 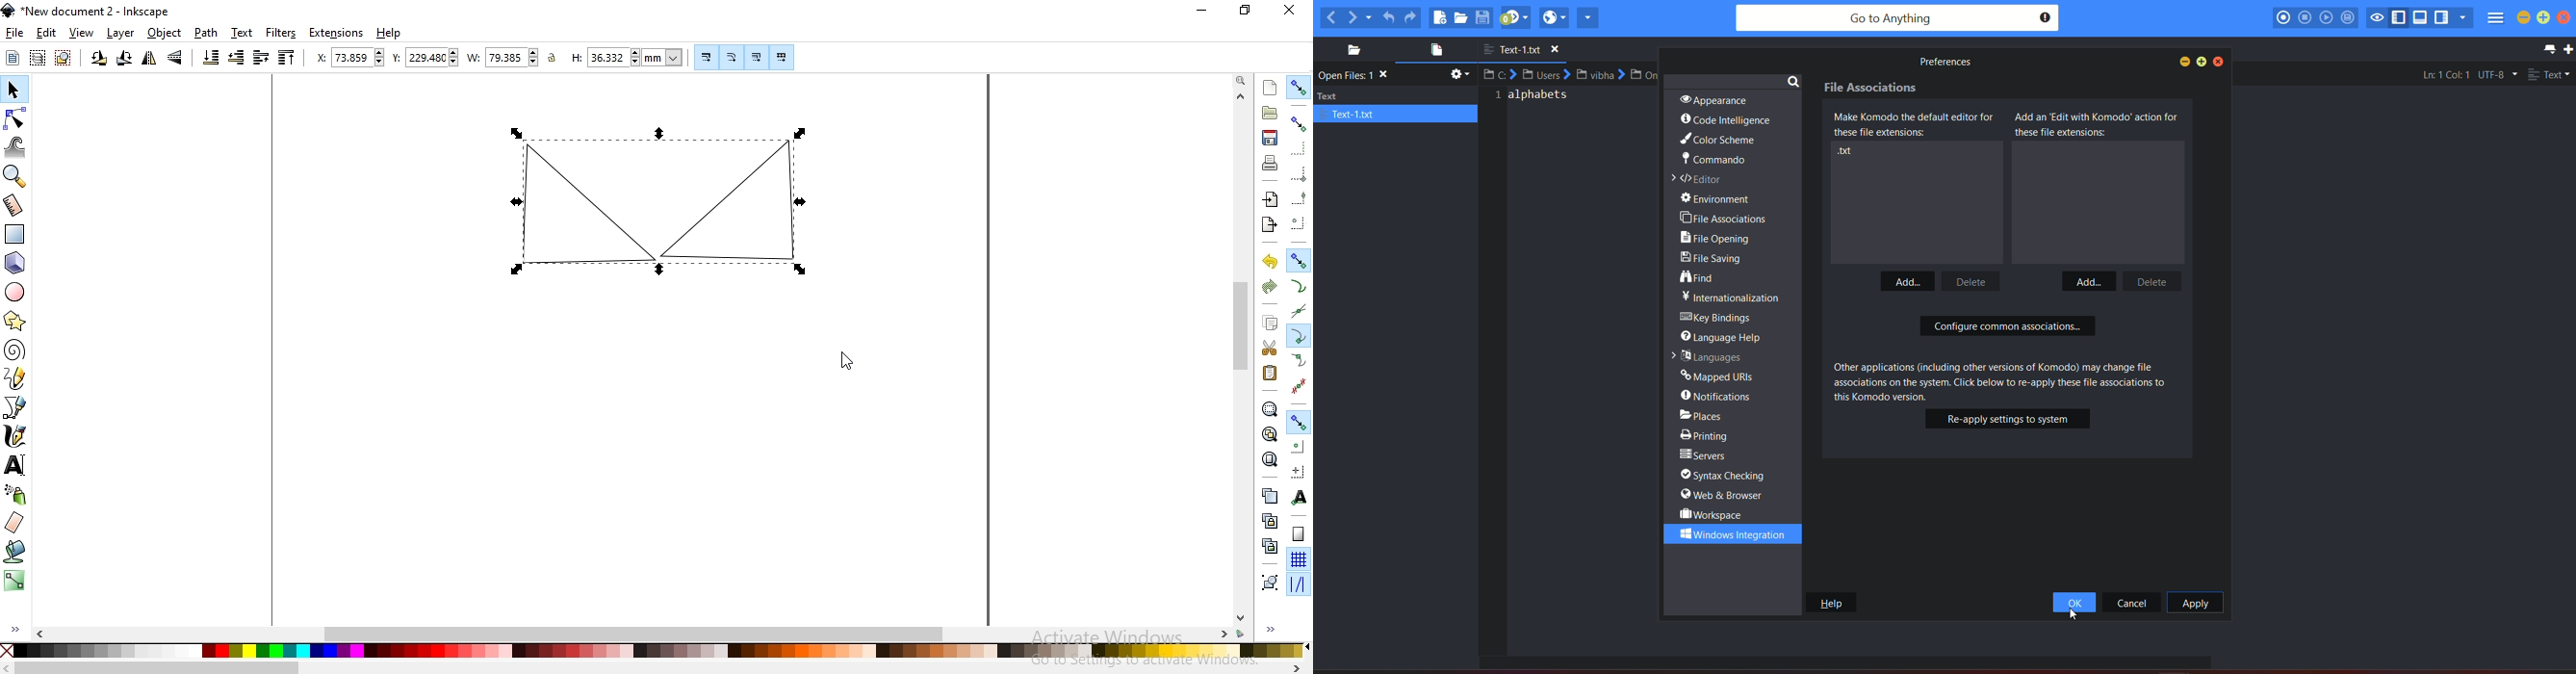 What do you see at coordinates (210, 60) in the screenshot?
I see `lower selection to bottom` at bounding box center [210, 60].